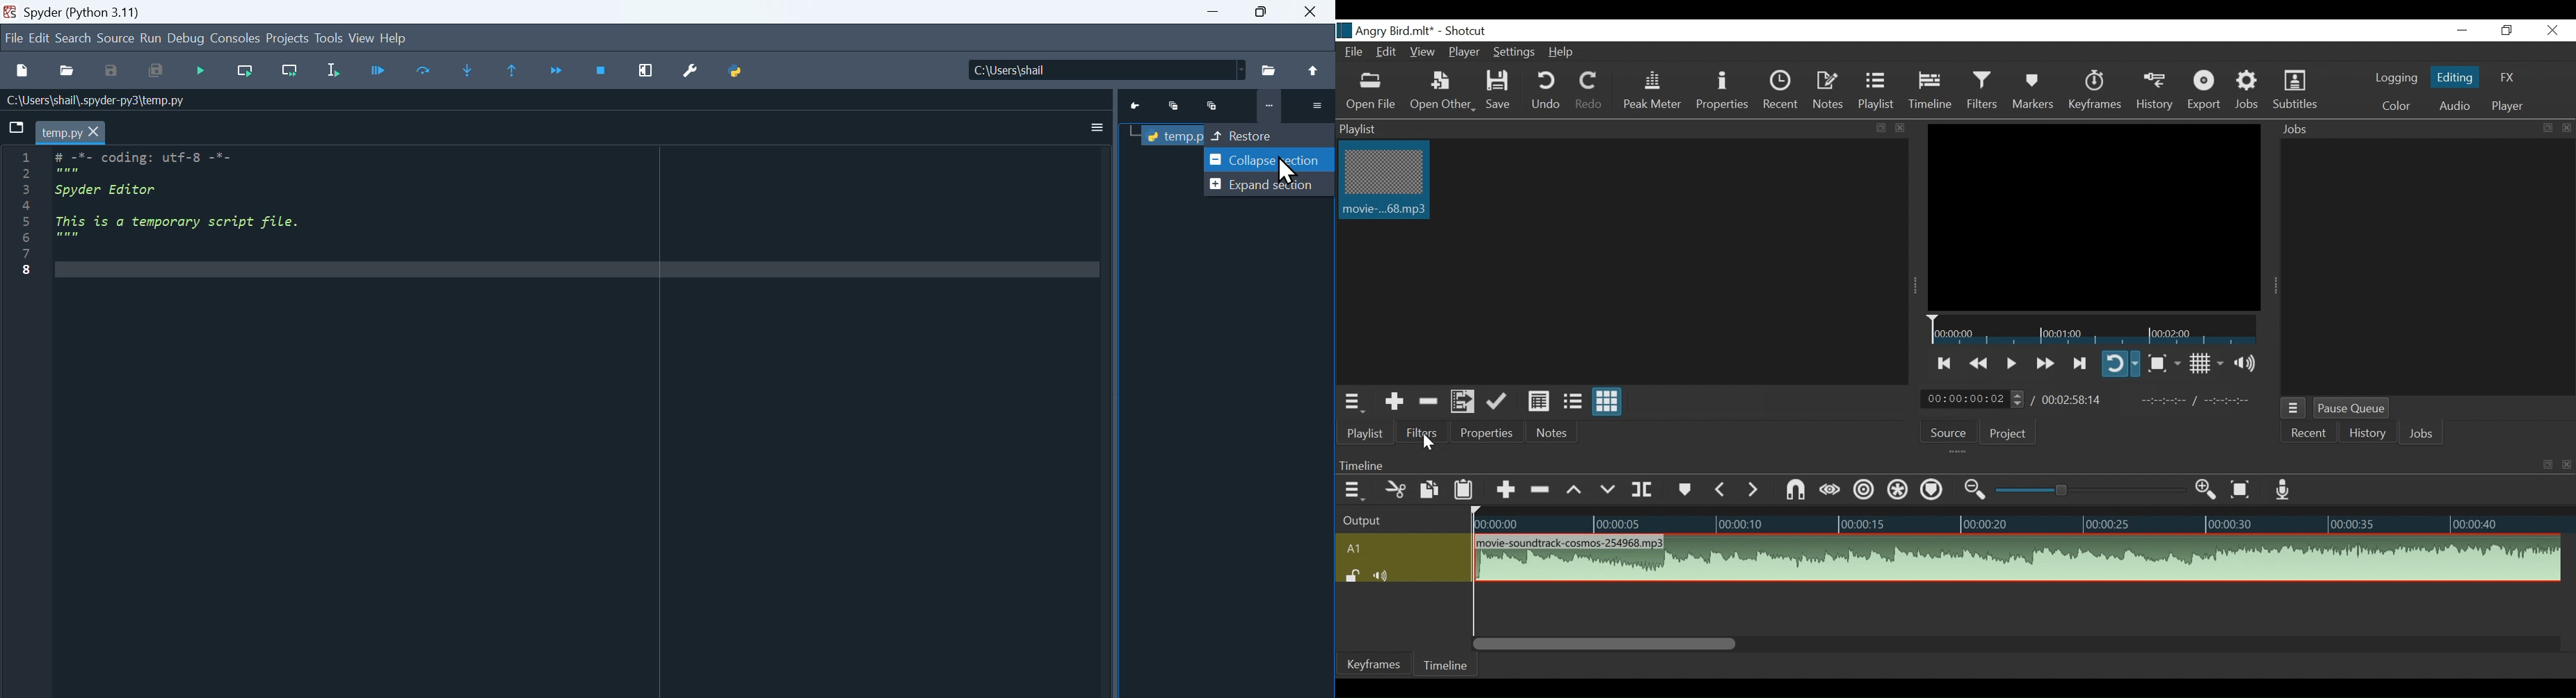  What do you see at coordinates (1288, 171) in the screenshot?
I see `Cursor` at bounding box center [1288, 171].